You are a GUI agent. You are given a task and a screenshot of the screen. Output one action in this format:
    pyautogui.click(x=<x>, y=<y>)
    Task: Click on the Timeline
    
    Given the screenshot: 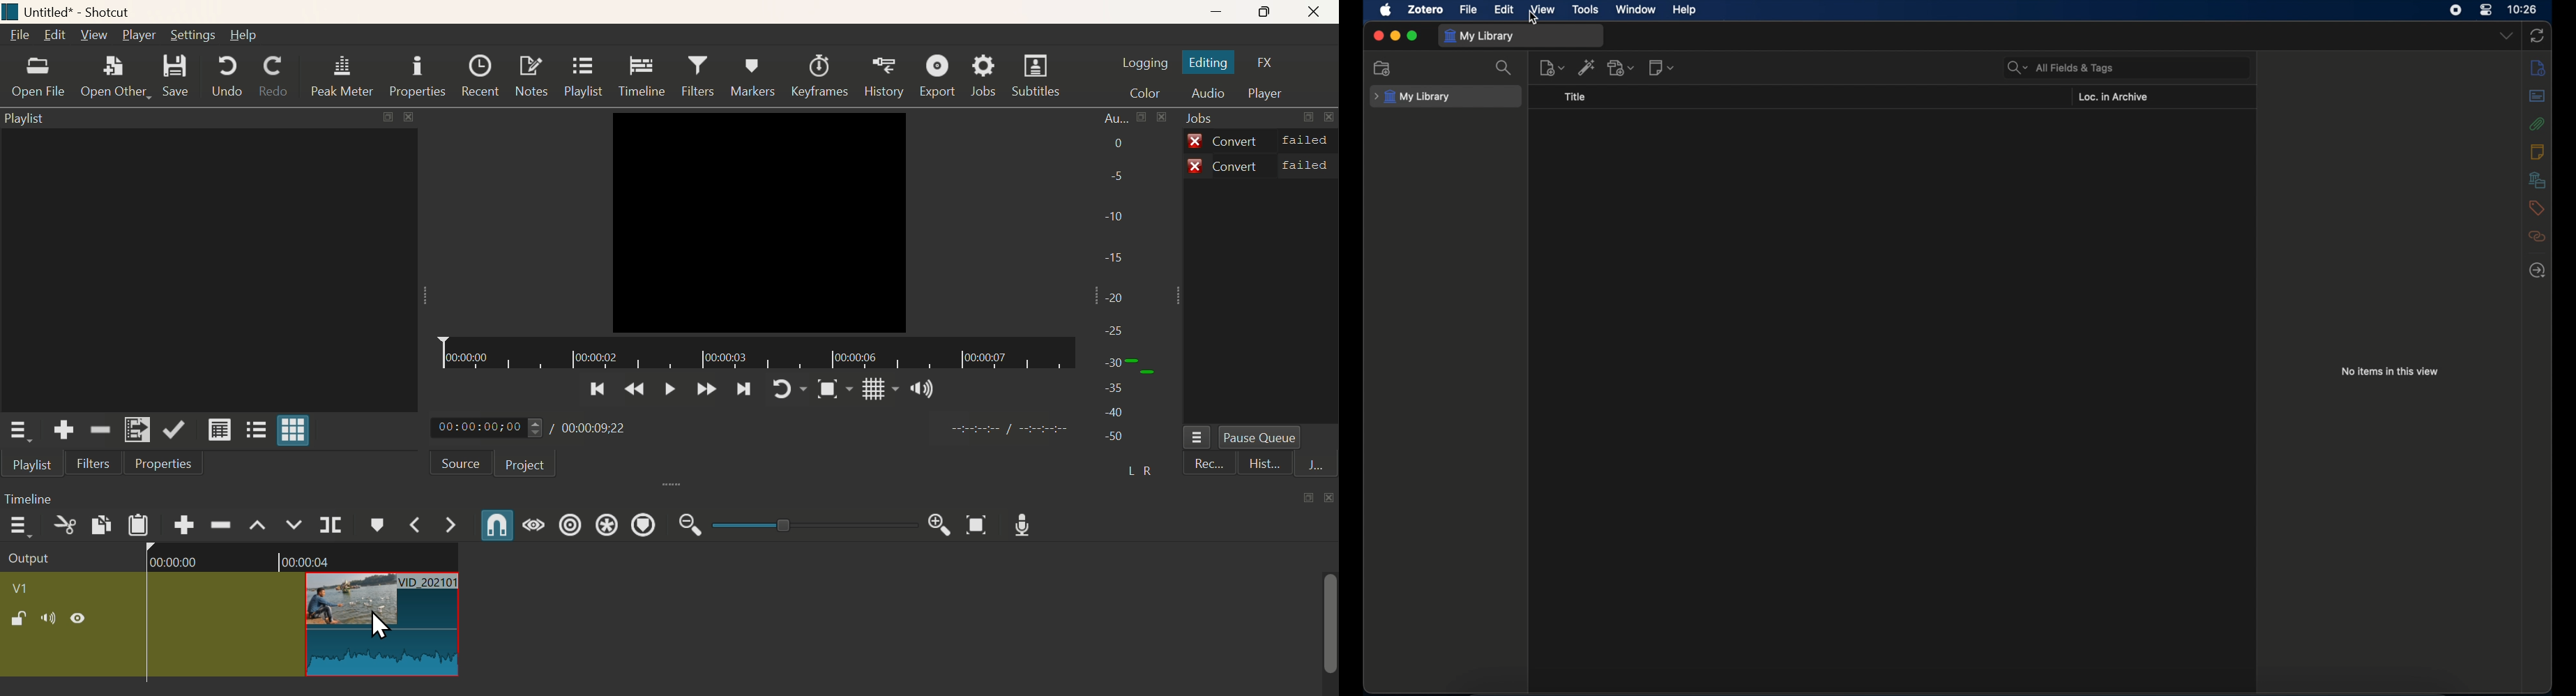 What is the action you would take?
    pyautogui.click(x=33, y=499)
    